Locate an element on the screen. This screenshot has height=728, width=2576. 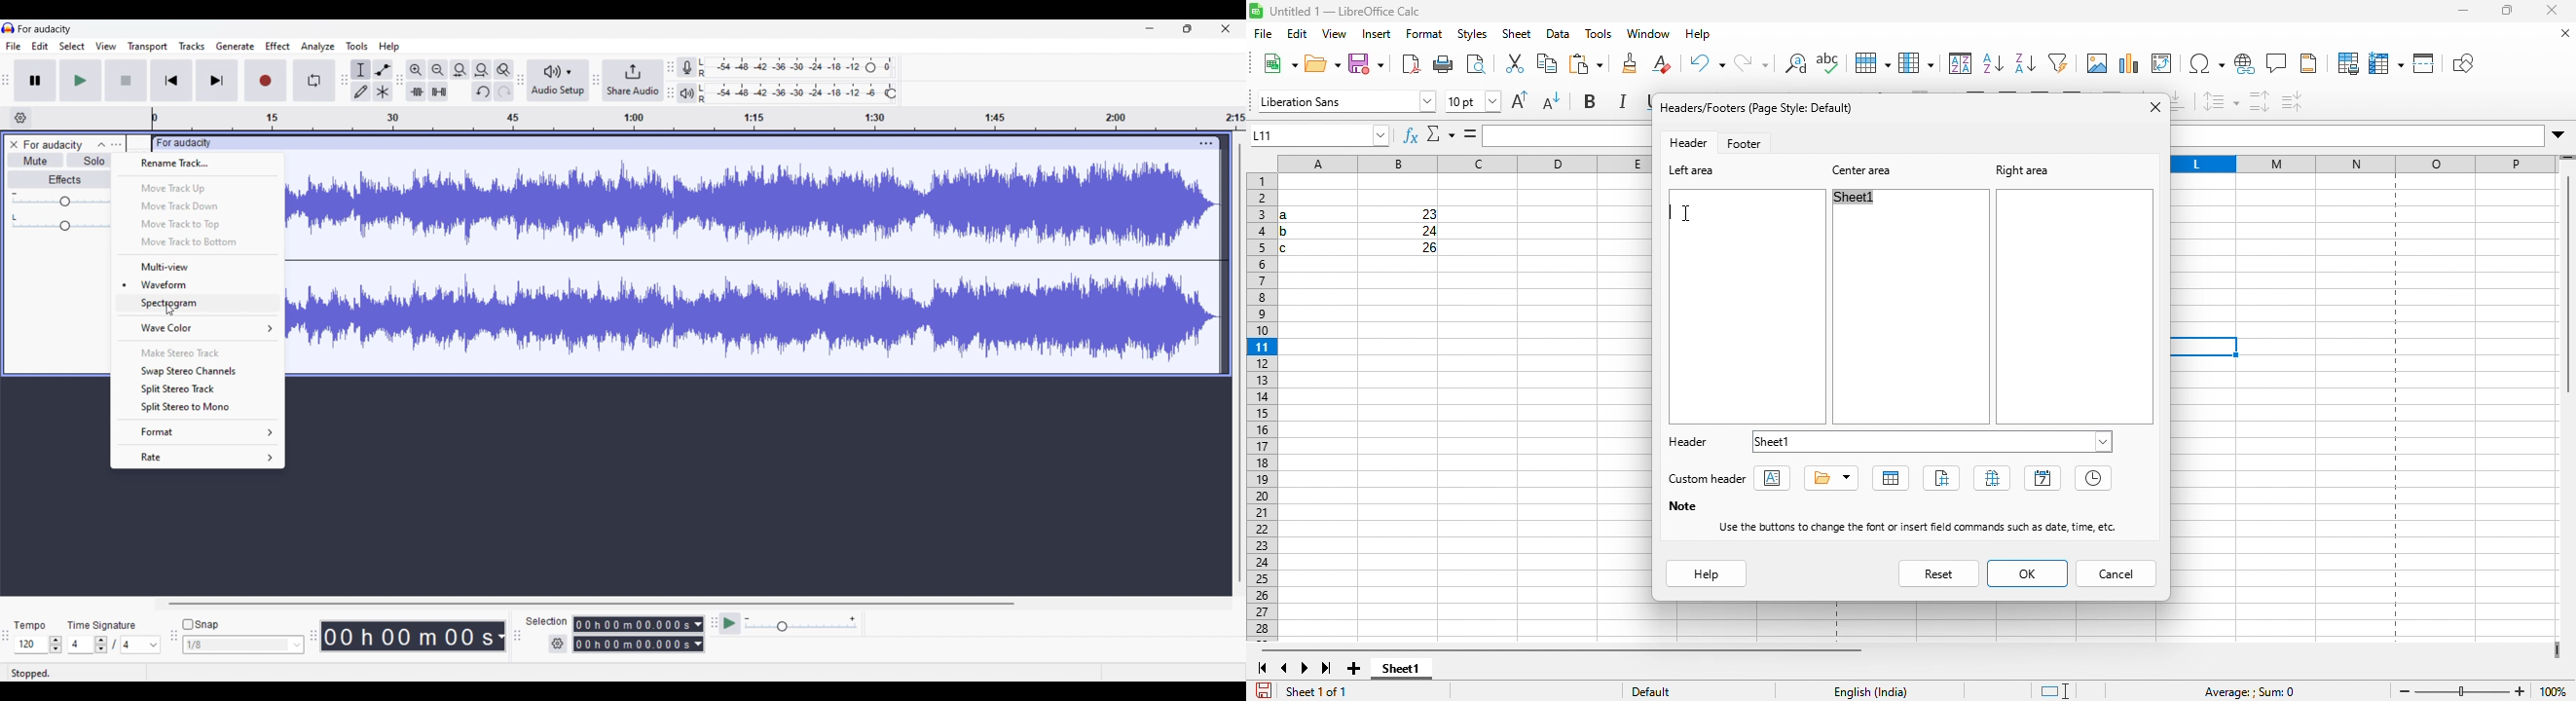
sheet 1 of 1 is located at coordinates (1310, 688).